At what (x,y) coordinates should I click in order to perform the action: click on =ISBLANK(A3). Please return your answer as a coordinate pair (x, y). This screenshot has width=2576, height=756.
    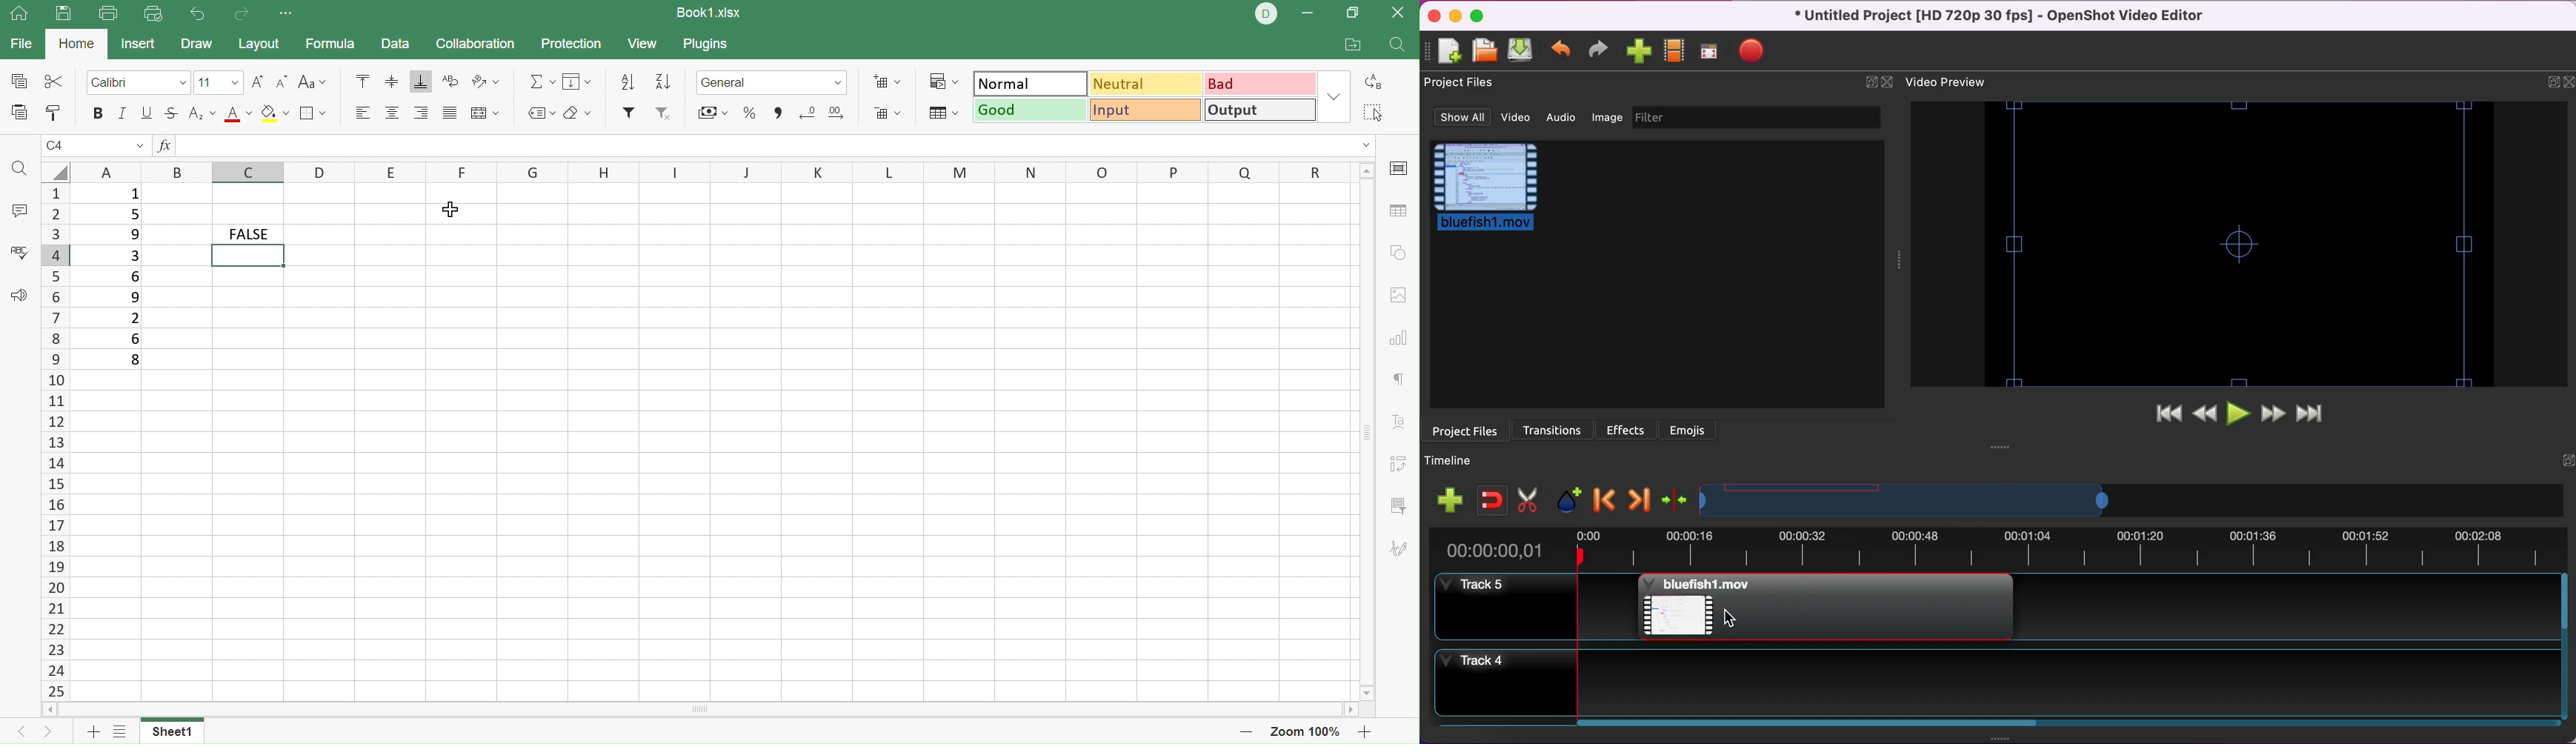
    Looking at the image, I should click on (224, 145).